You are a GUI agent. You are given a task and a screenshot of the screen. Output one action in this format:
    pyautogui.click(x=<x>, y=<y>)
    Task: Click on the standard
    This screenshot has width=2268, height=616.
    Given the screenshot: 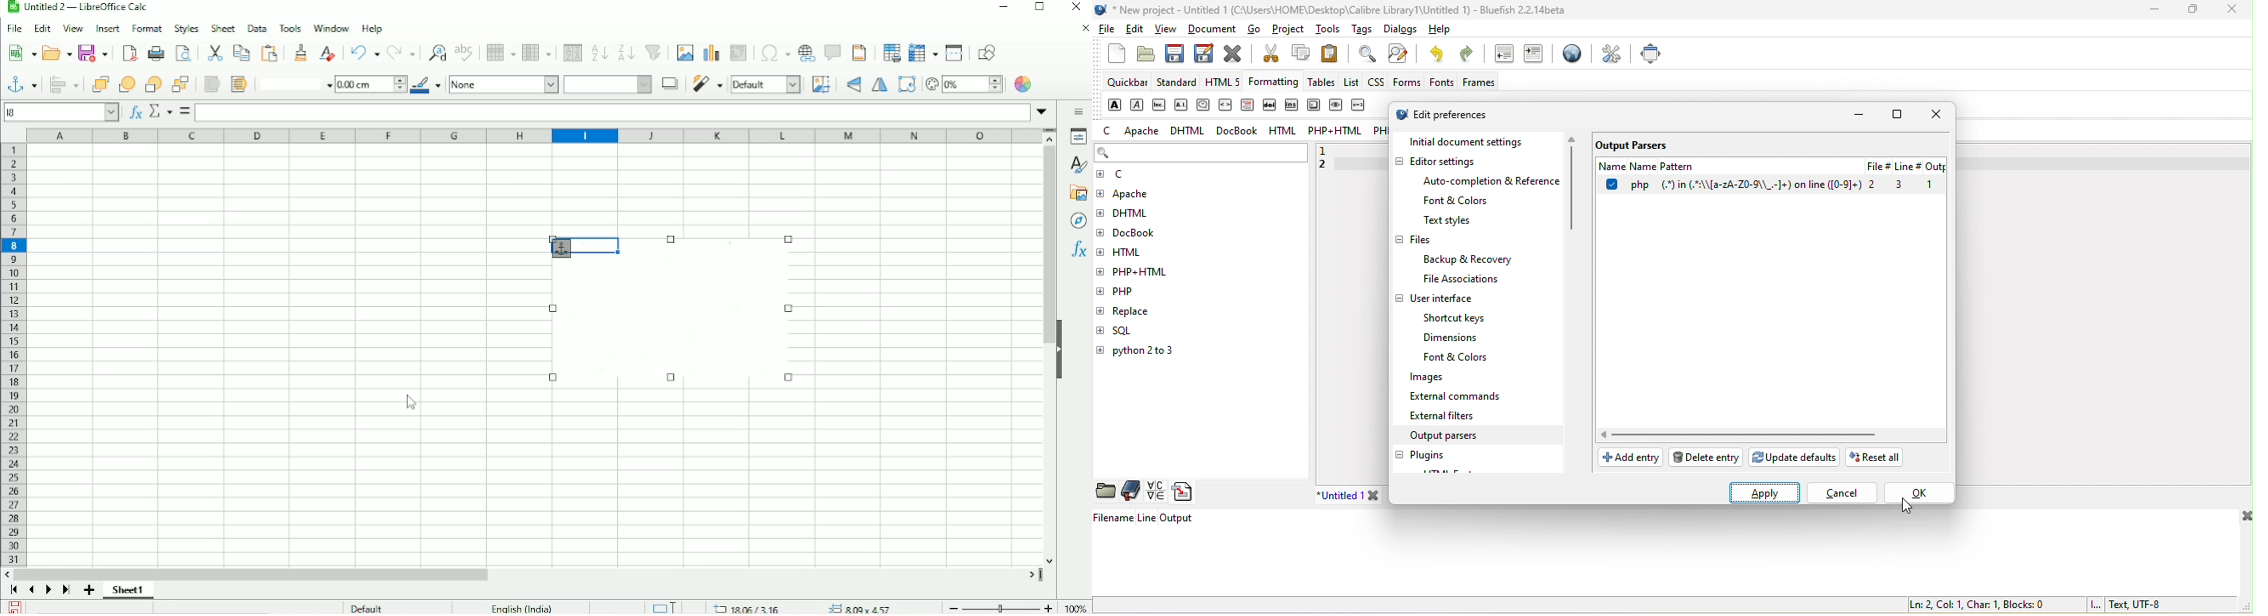 What is the action you would take?
    pyautogui.click(x=1179, y=82)
    